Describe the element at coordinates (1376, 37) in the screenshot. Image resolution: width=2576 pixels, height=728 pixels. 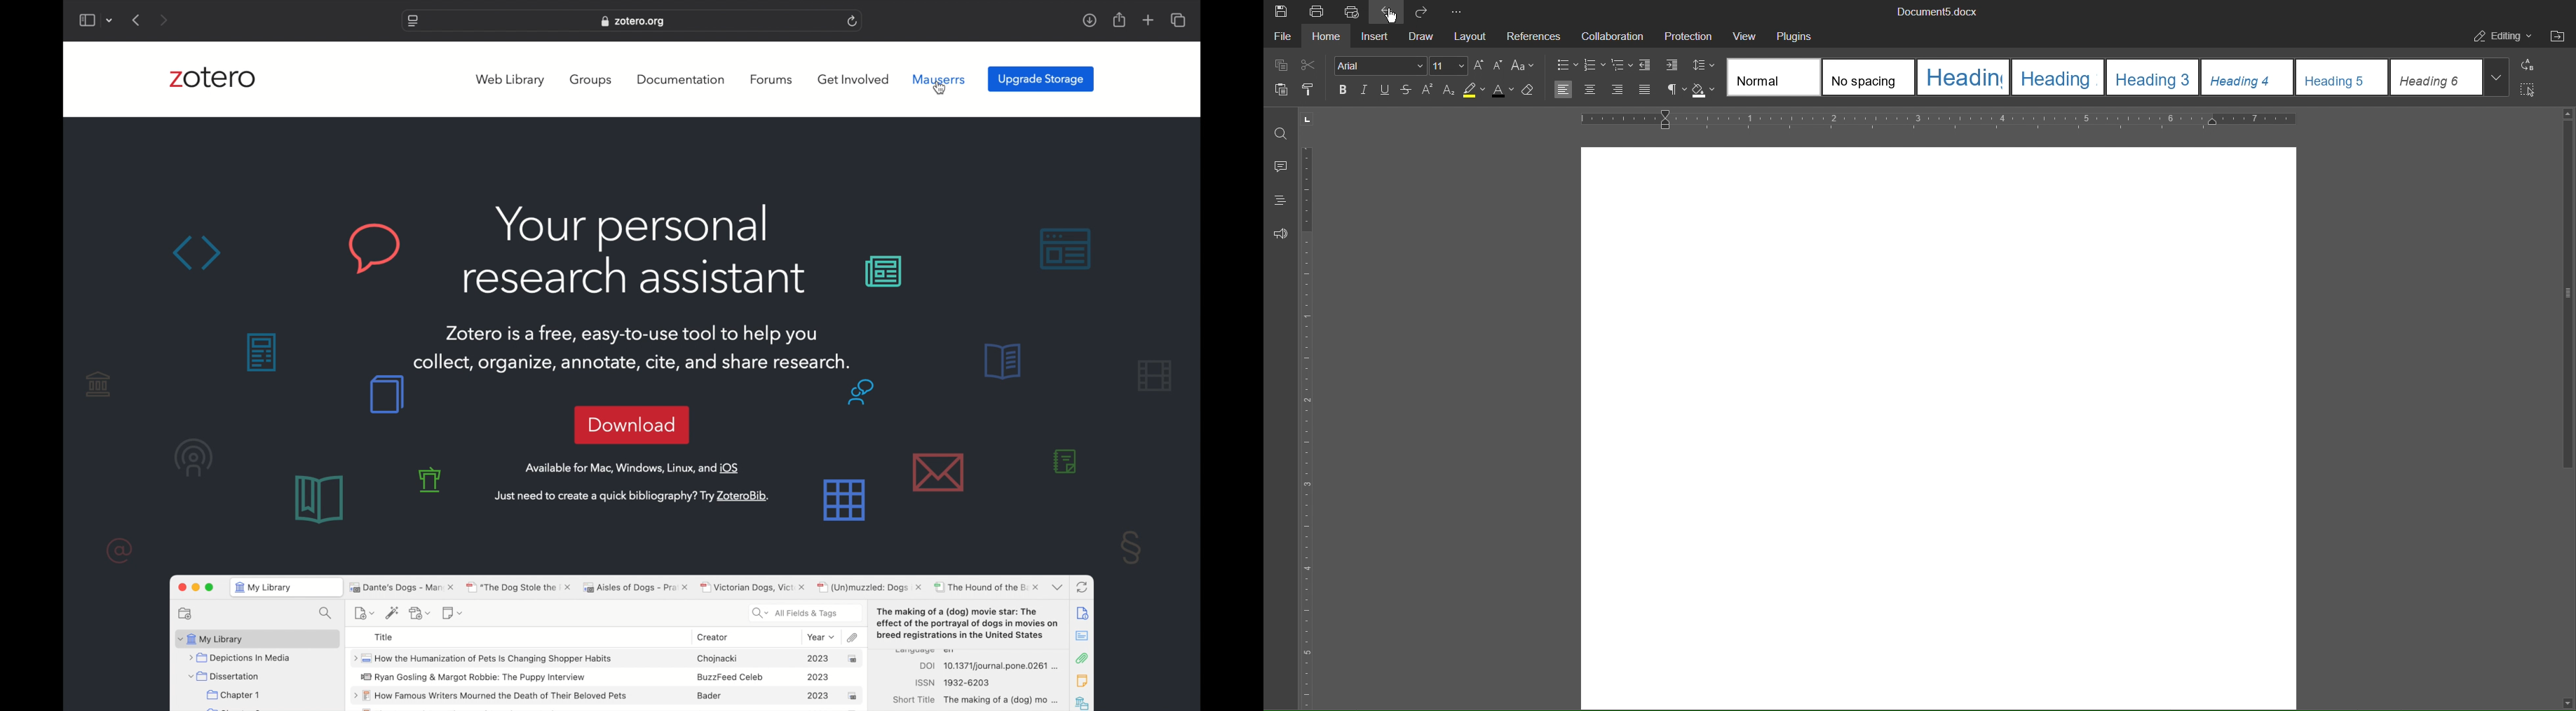
I see `Insert` at that location.